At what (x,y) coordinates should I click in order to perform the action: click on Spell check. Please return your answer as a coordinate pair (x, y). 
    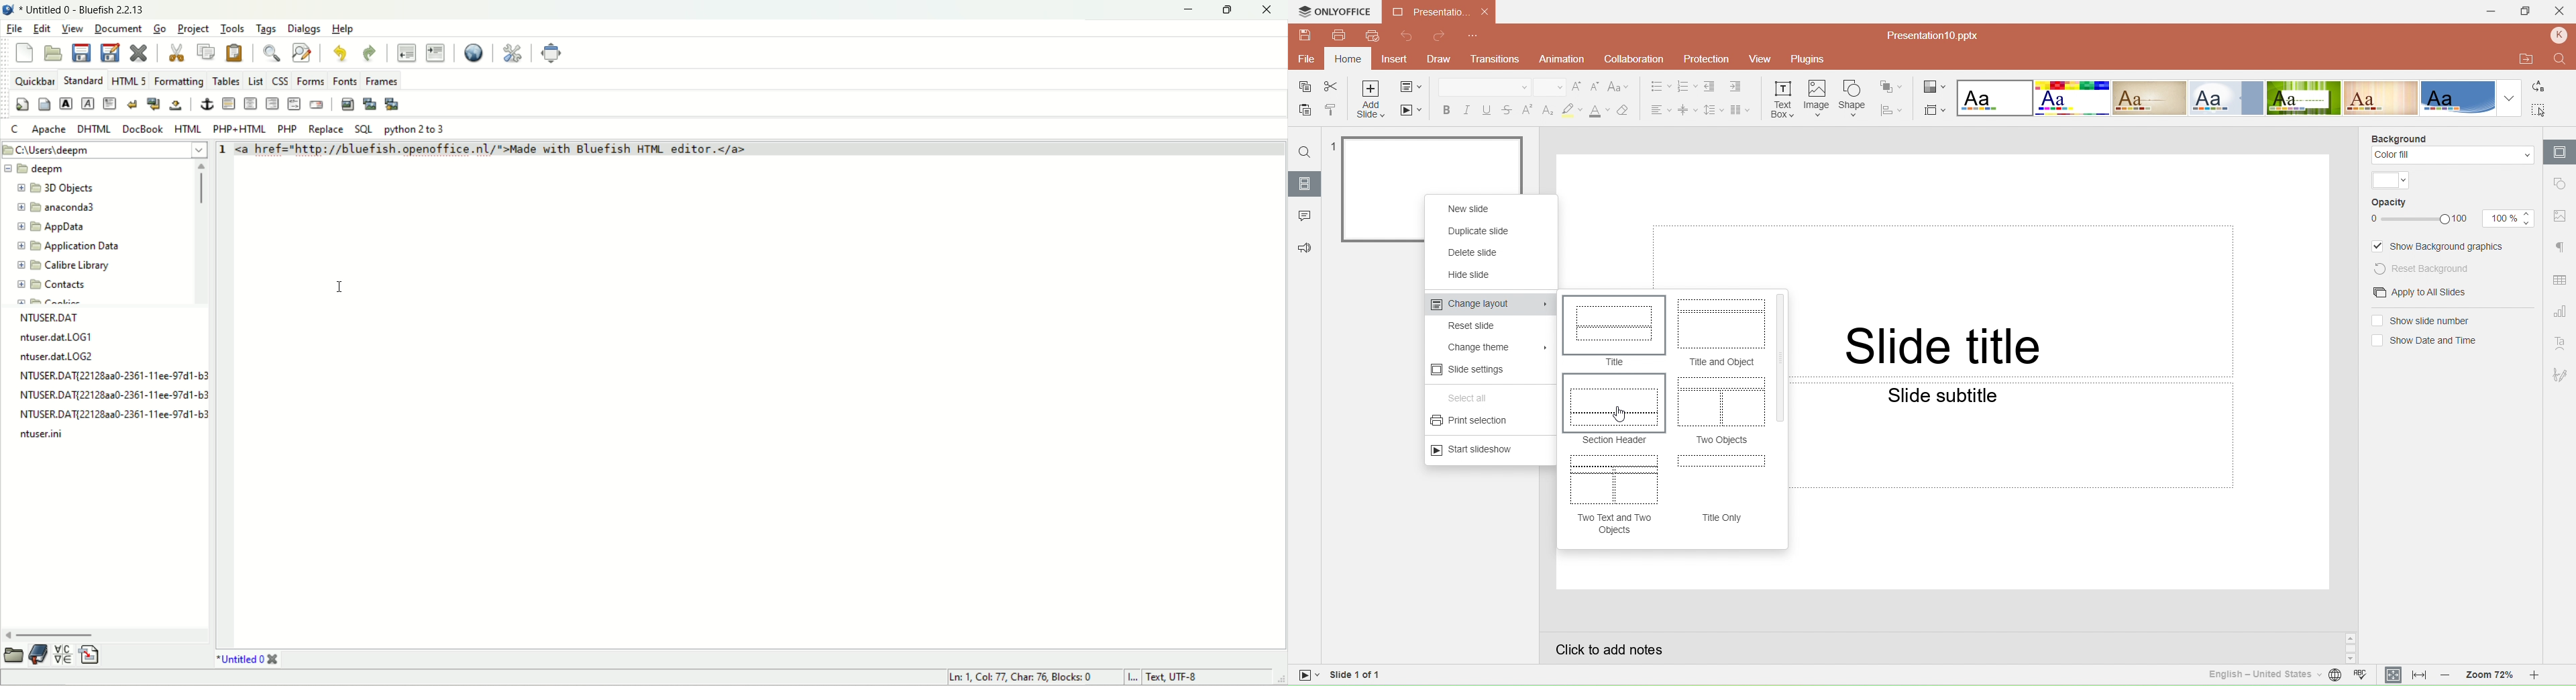
    Looking at the image, I should click on (2363, 676).